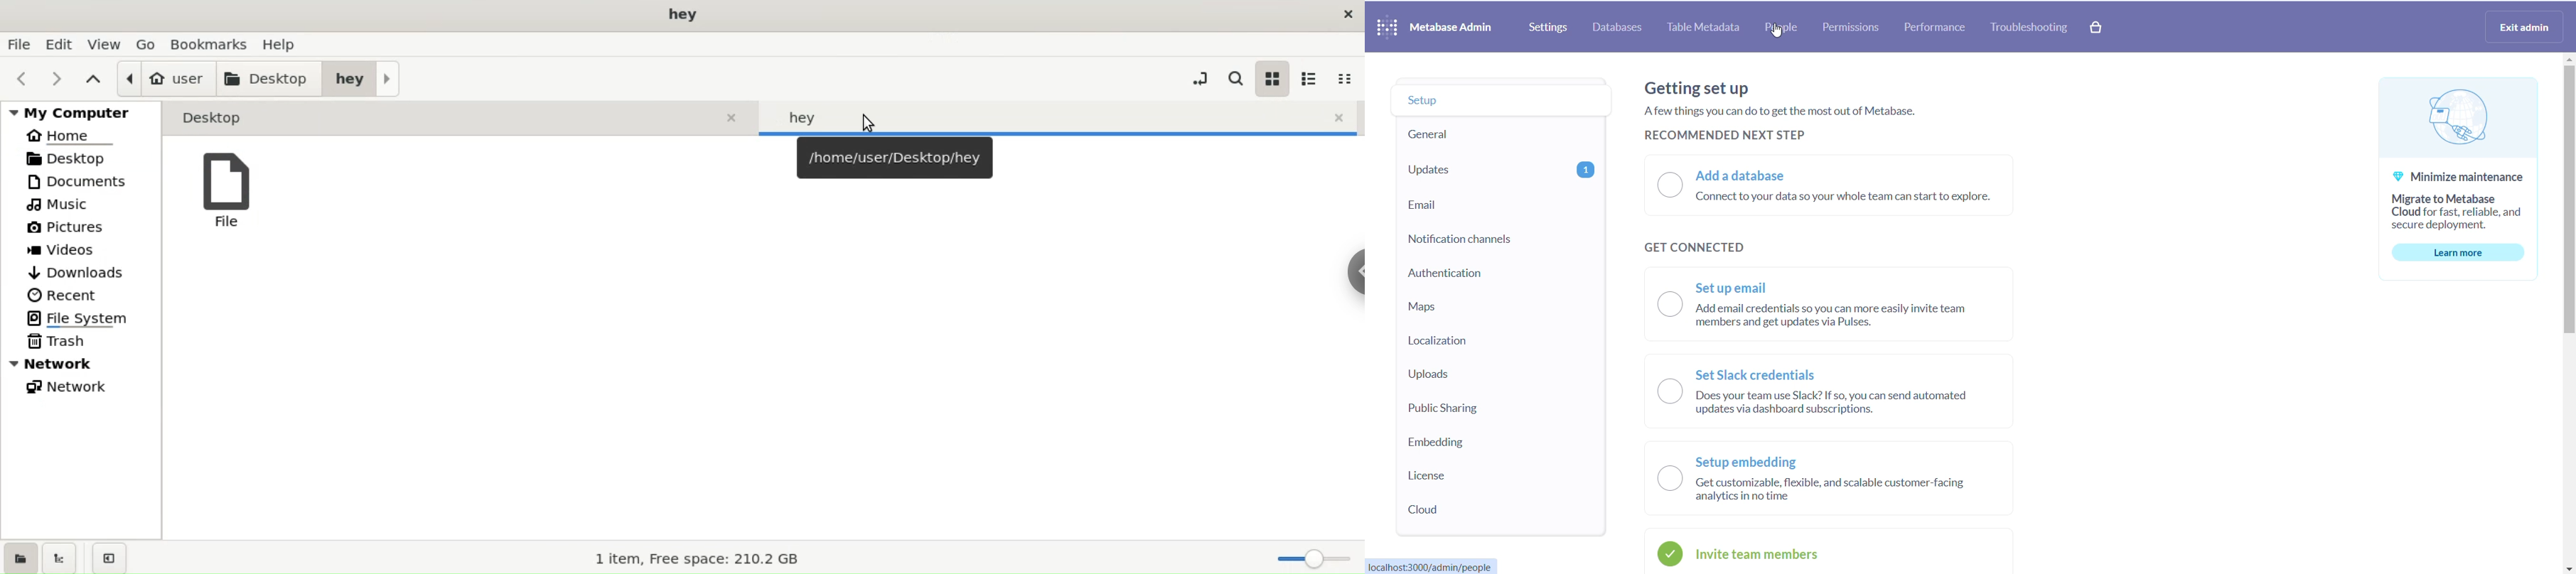 This screenshot has height=588, width=2576. What do you see at coordinates (2464, 203) in the screenshot?
I see `text` at bounding box center [2464, 203].